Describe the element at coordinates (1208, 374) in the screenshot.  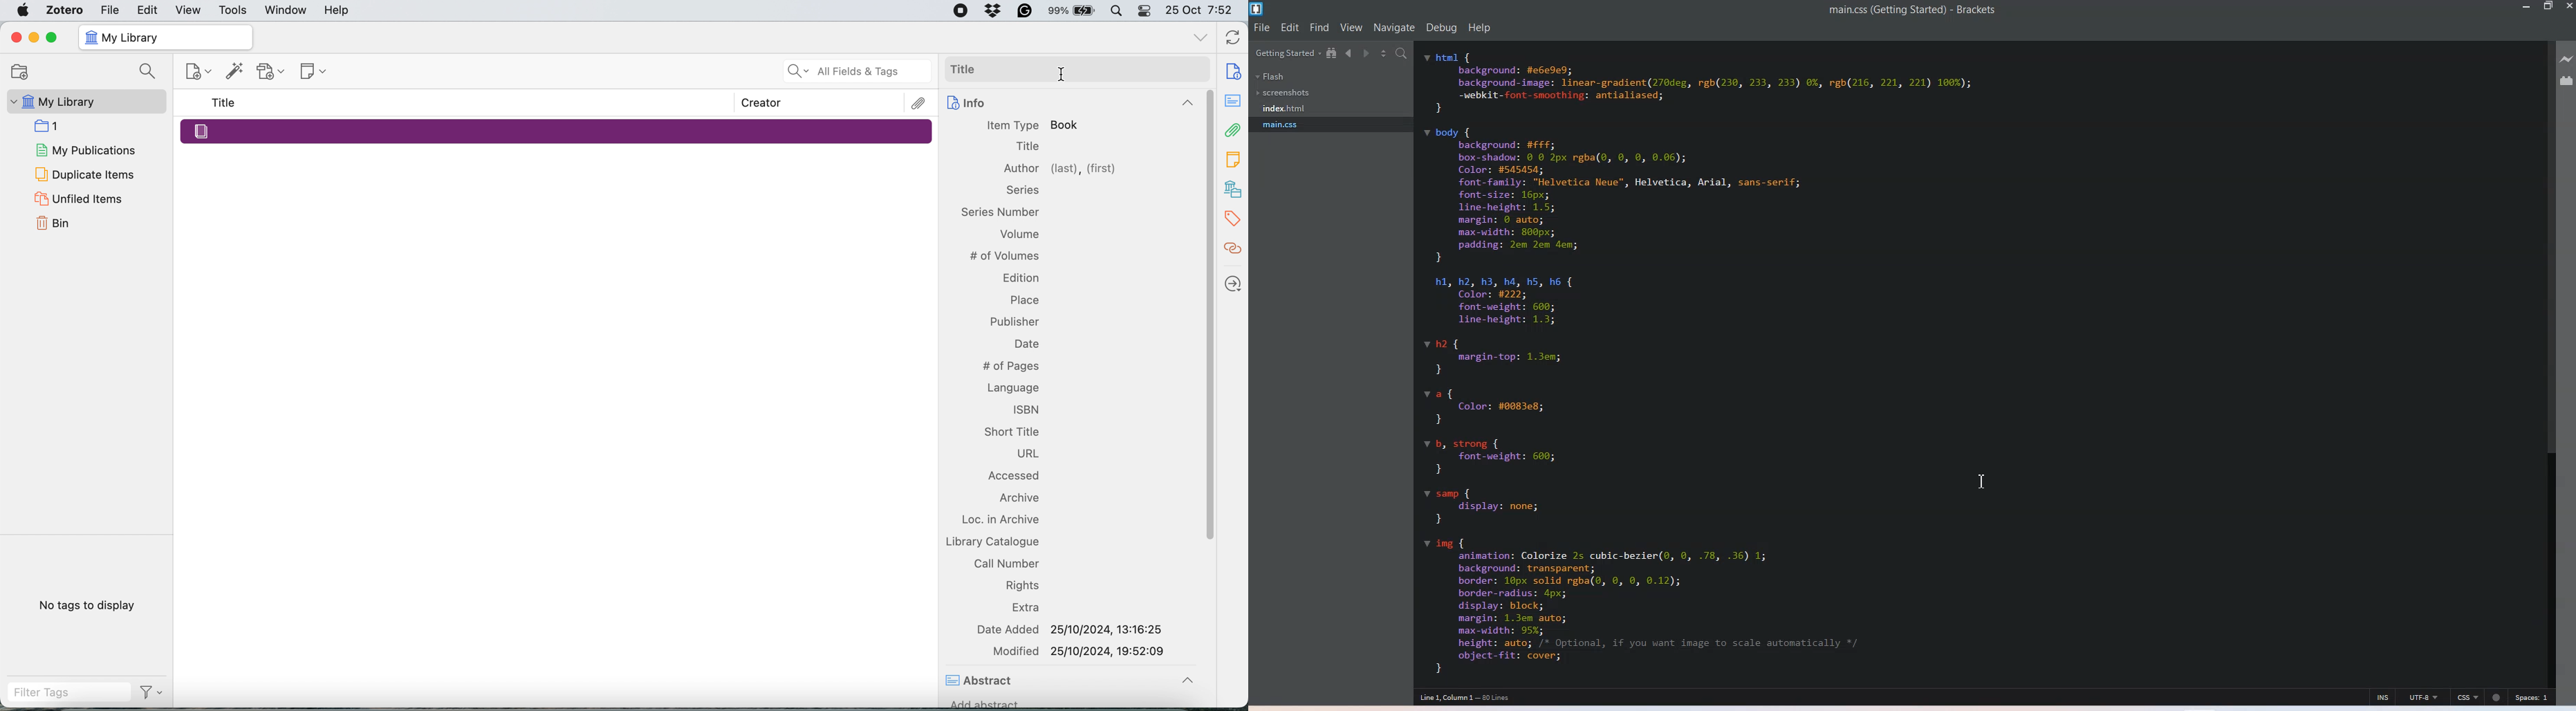
I see `Scroll Bar` at that location.